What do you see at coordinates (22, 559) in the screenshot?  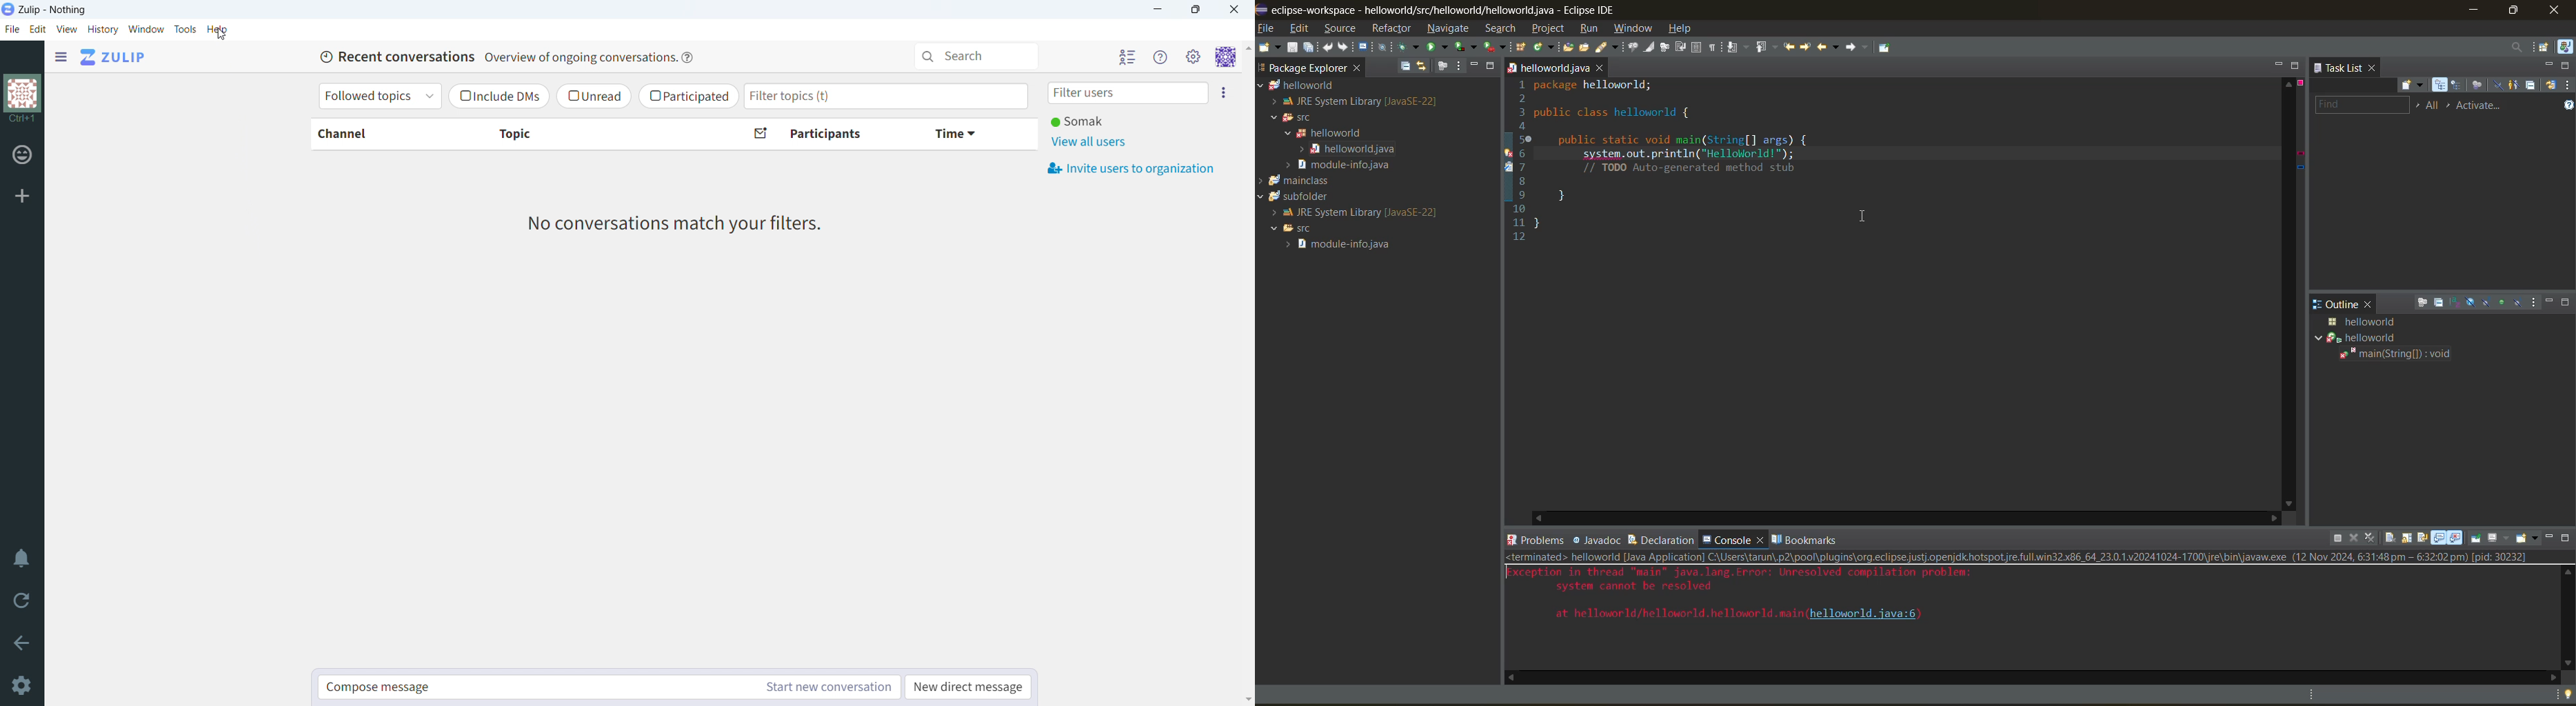 I see `enable do not disturb` at bounding box center [22, 559].